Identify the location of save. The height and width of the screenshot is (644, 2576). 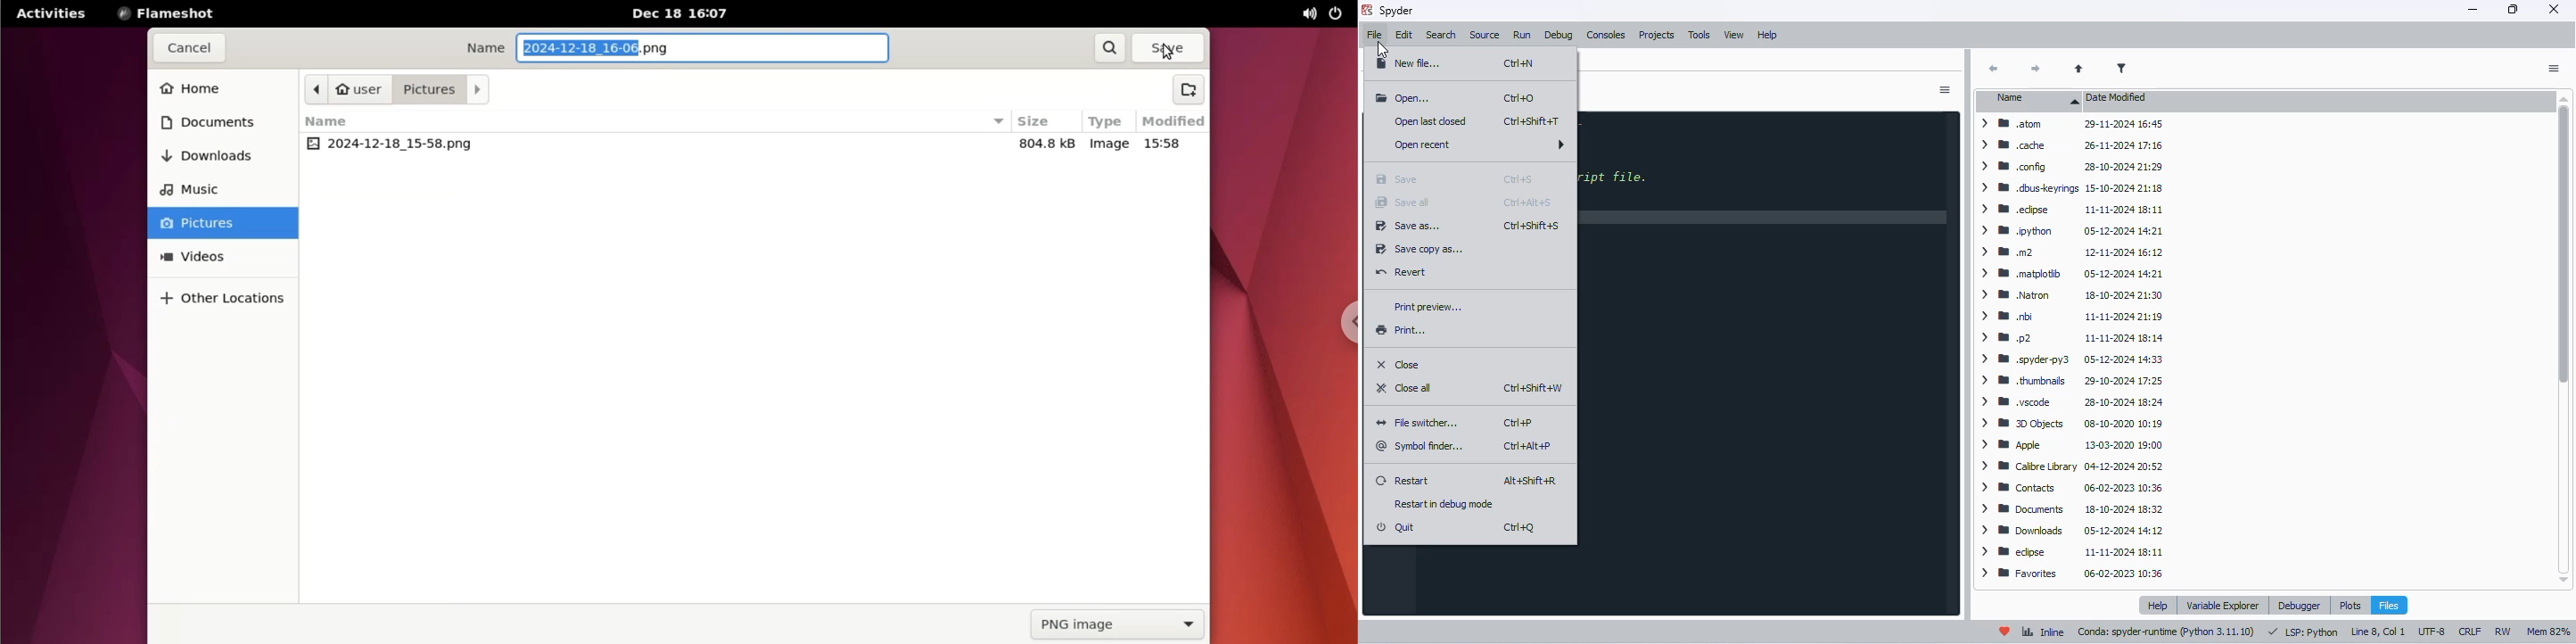
(1399, 180).